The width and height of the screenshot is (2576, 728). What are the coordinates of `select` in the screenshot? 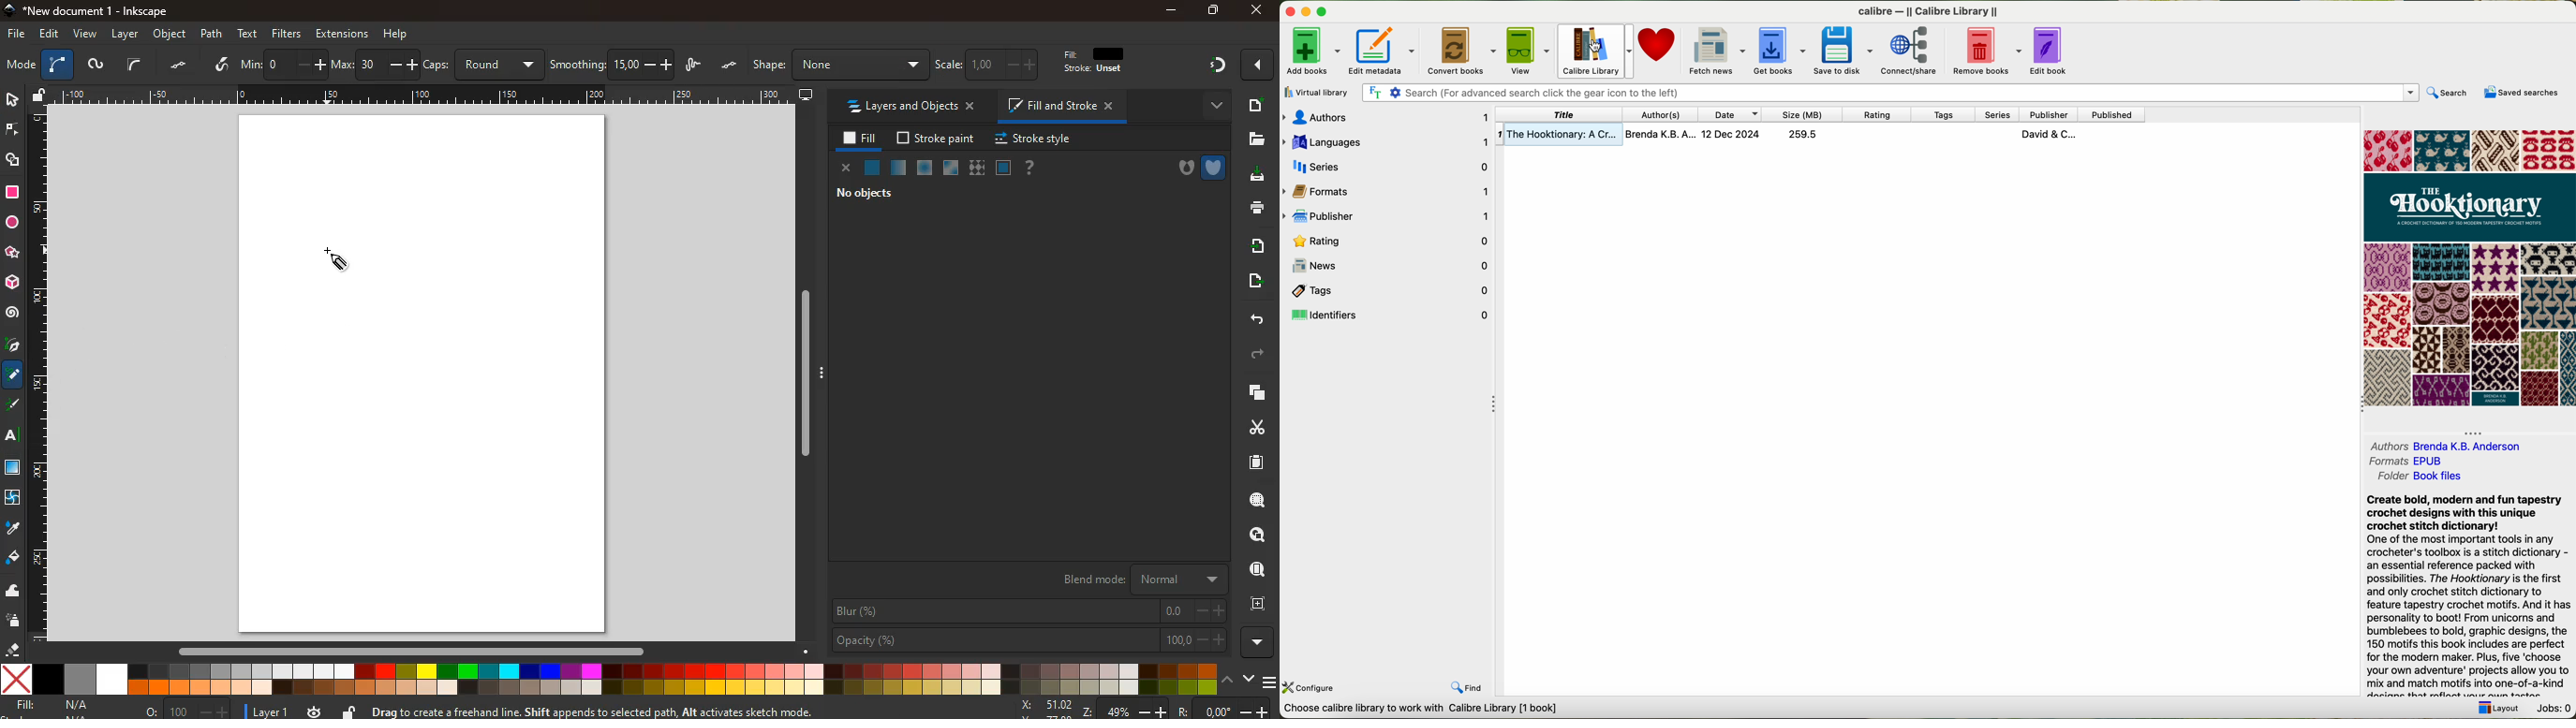 It's located at (10, 98).